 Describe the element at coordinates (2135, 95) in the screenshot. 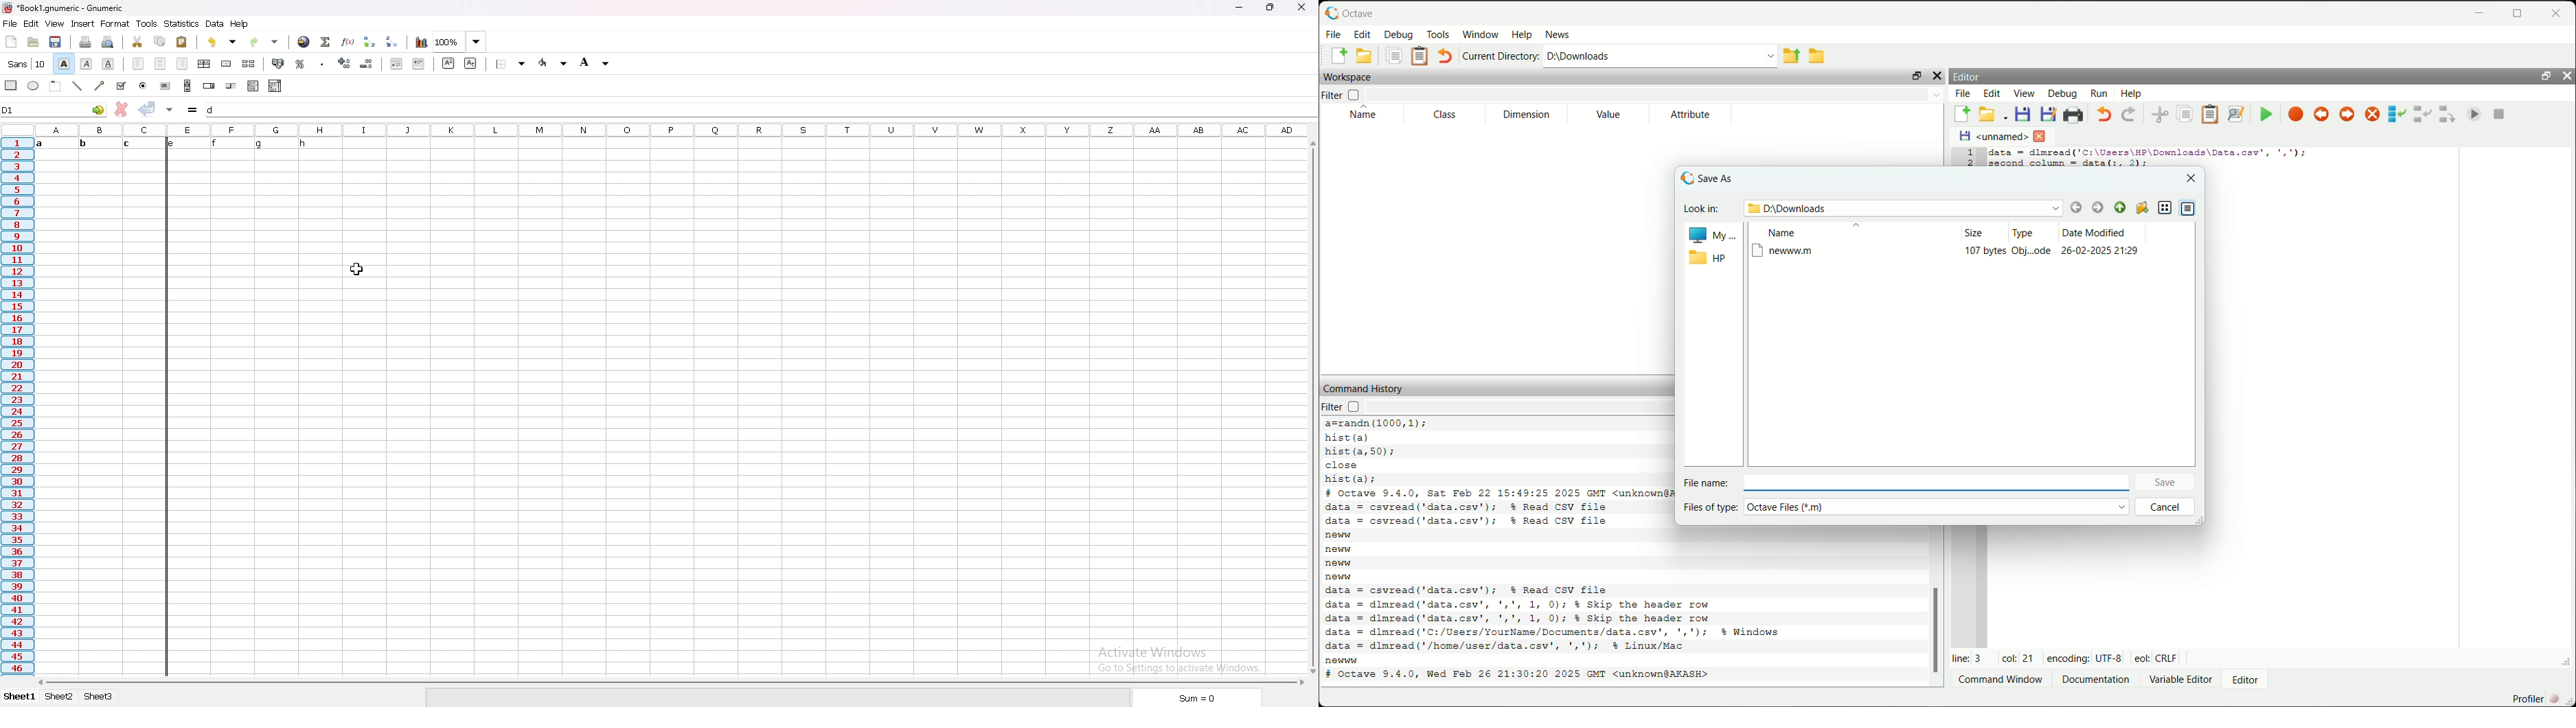

I see `help` at that location.